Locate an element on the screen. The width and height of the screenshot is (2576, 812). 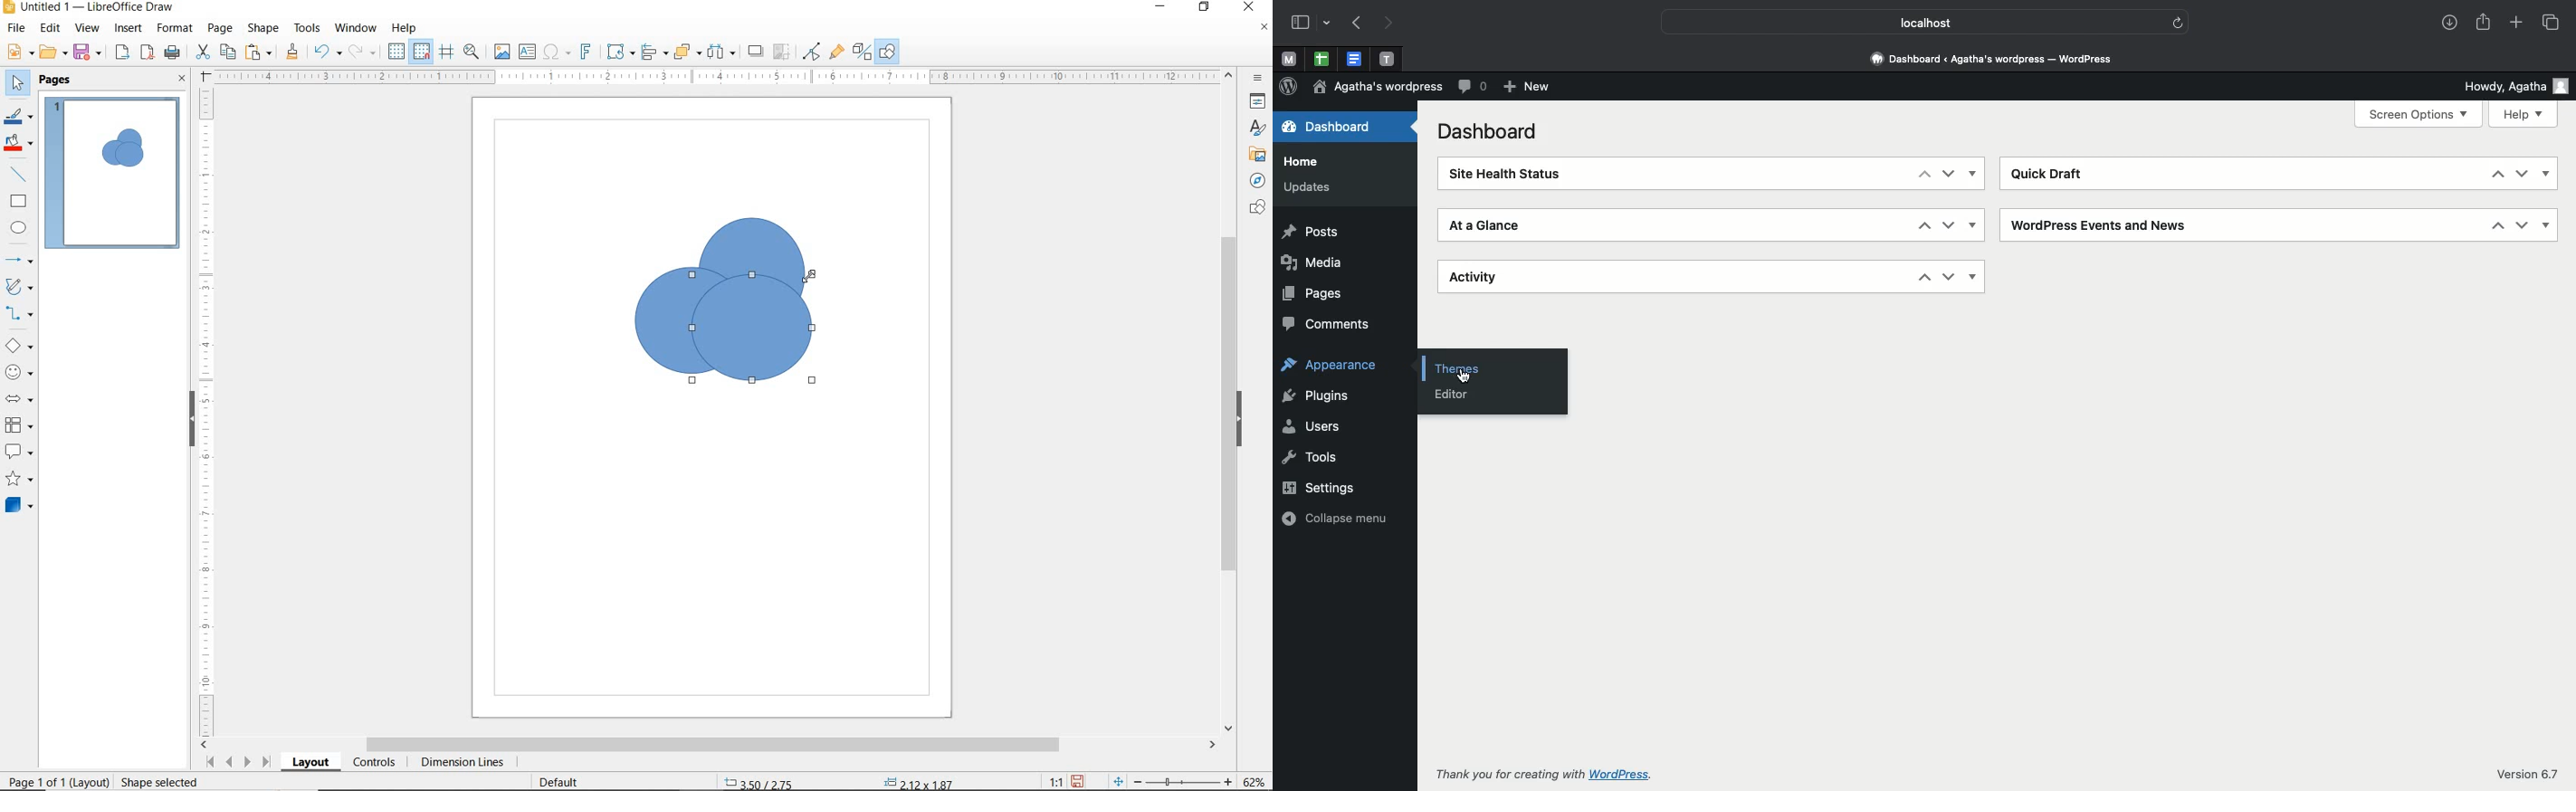
Up is located at coordinates (2497, 174).